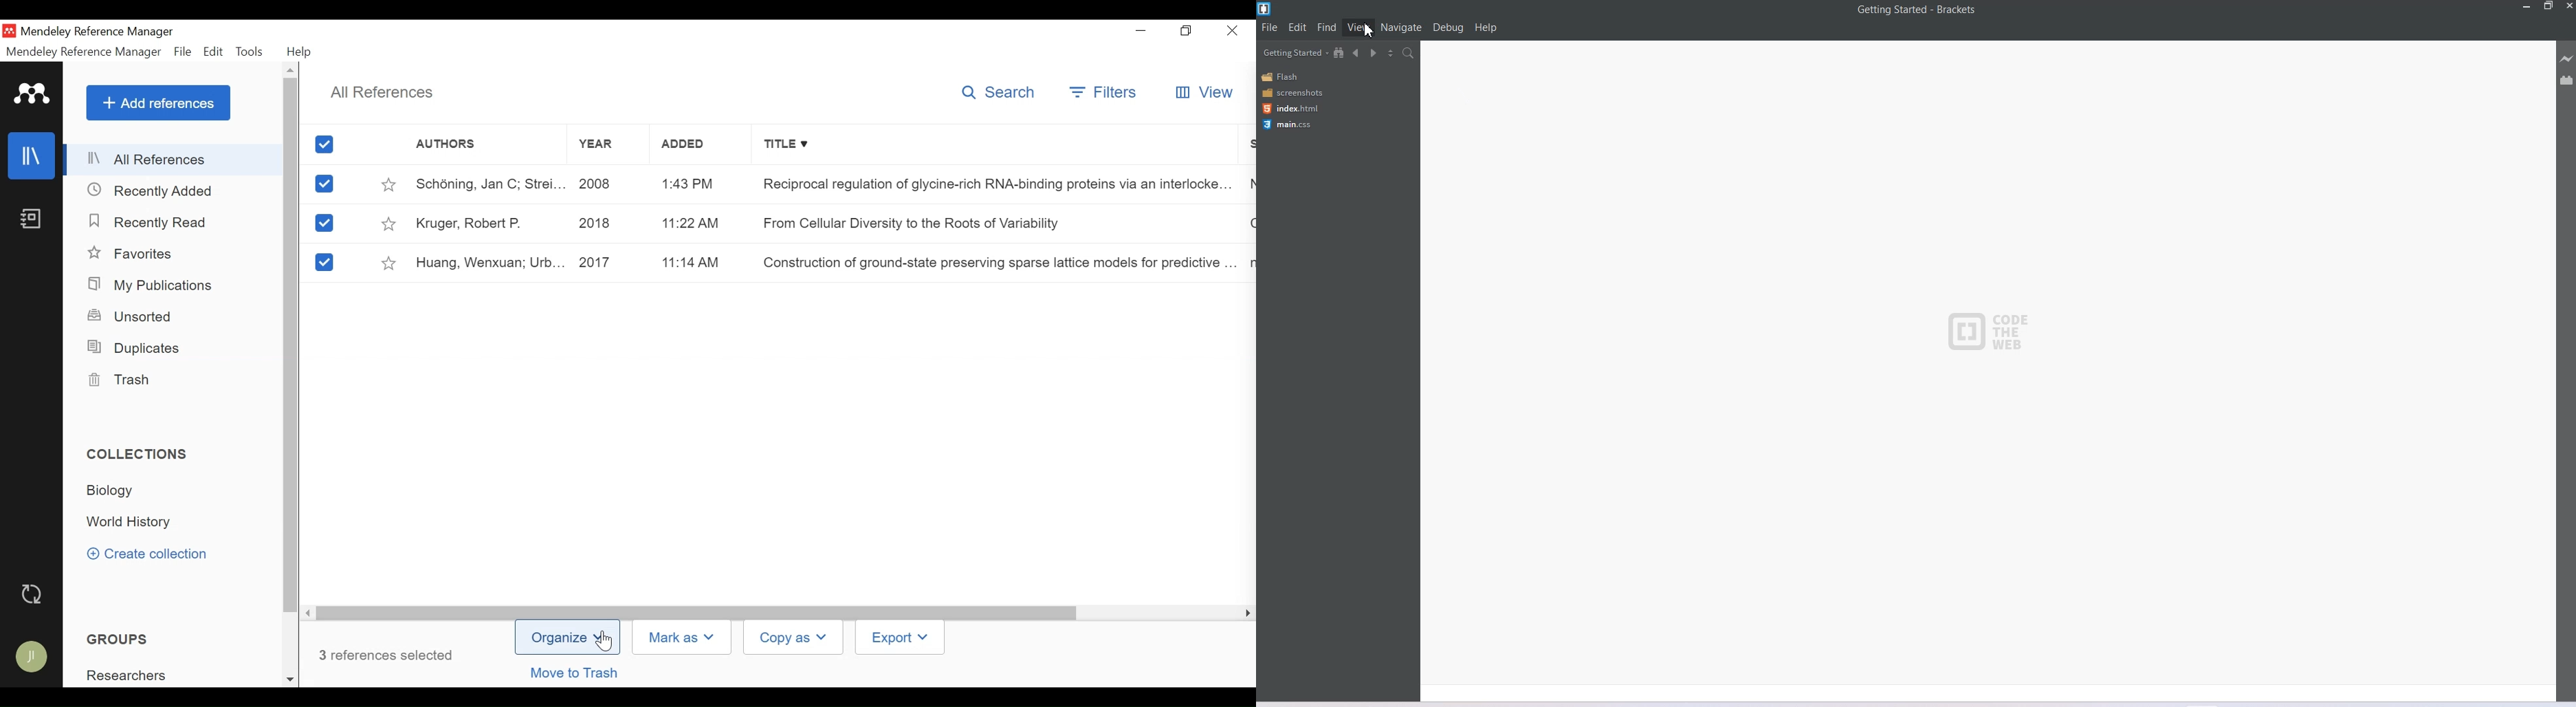 The image size is (2576, 728). What do you see at coordinates (607, 262) in the screenshot?
I see `2017` at bounding box center [607, 262].